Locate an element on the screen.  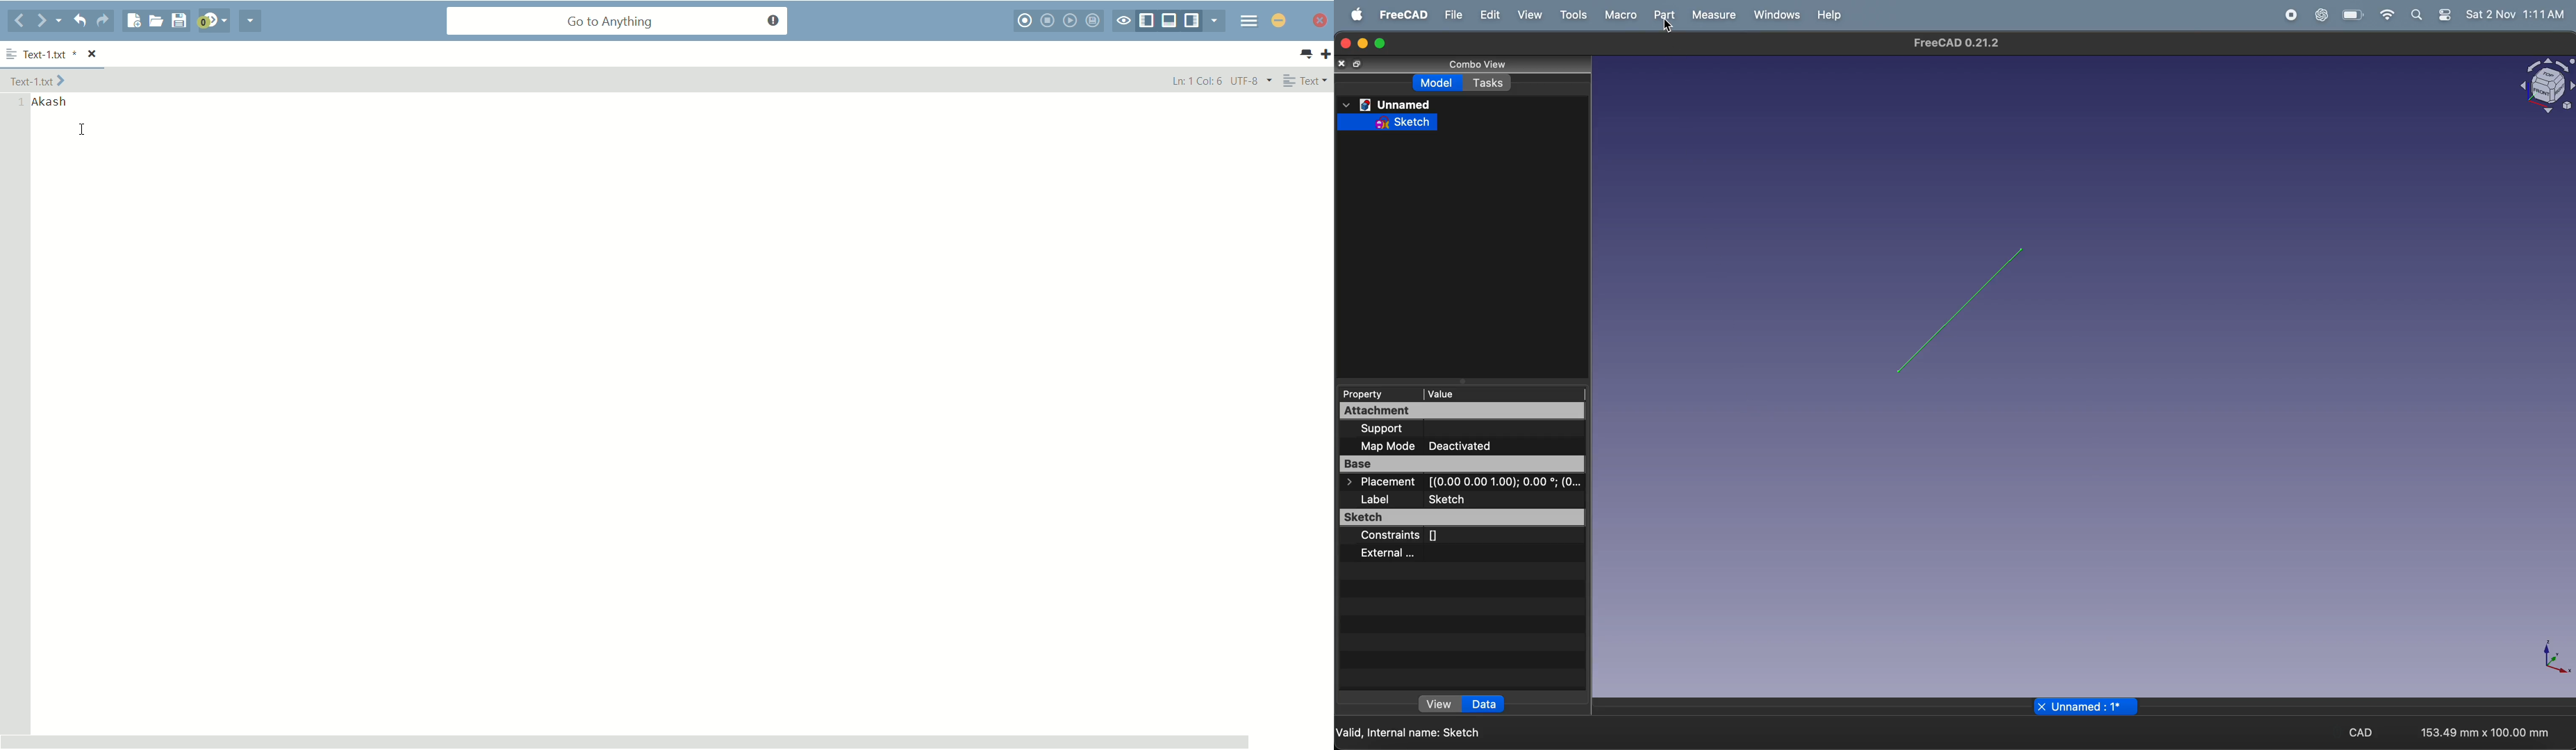
close app is located at coordinates (1321, 21).